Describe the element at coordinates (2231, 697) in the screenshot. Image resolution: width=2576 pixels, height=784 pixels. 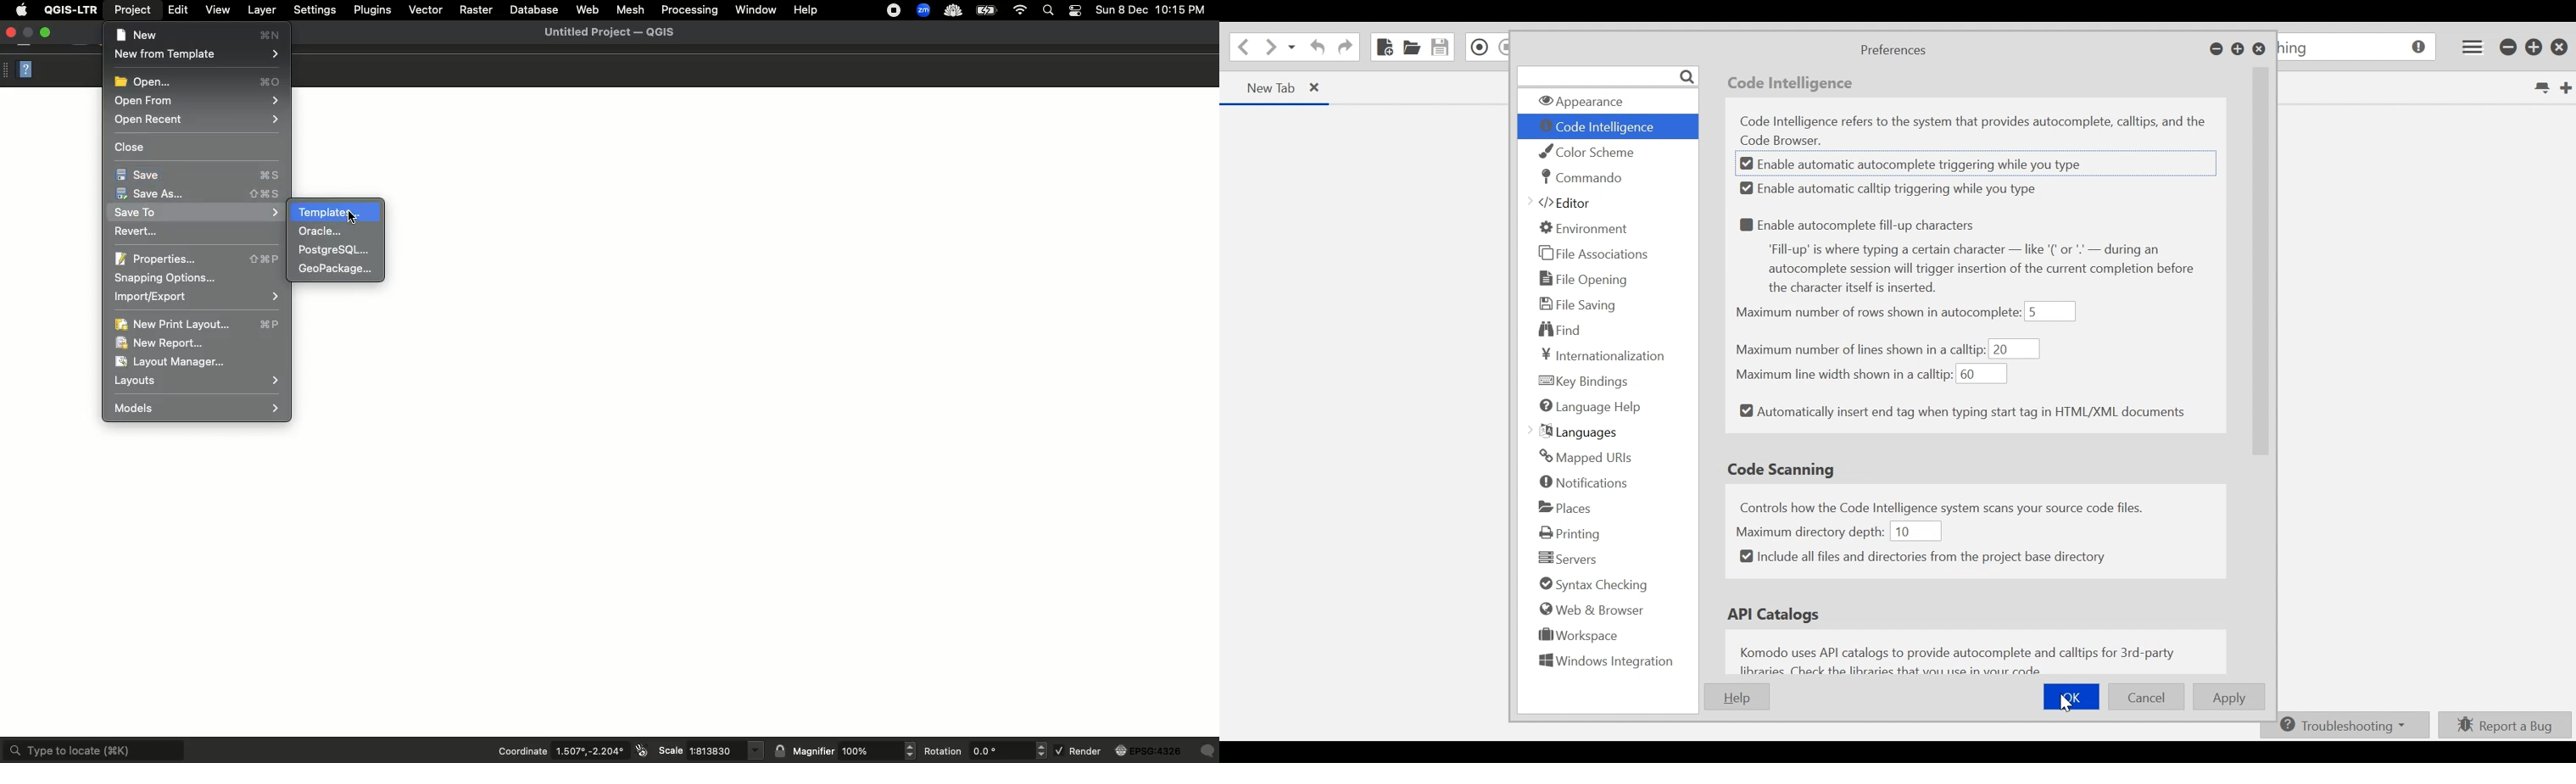
I see `Apply` at that location.